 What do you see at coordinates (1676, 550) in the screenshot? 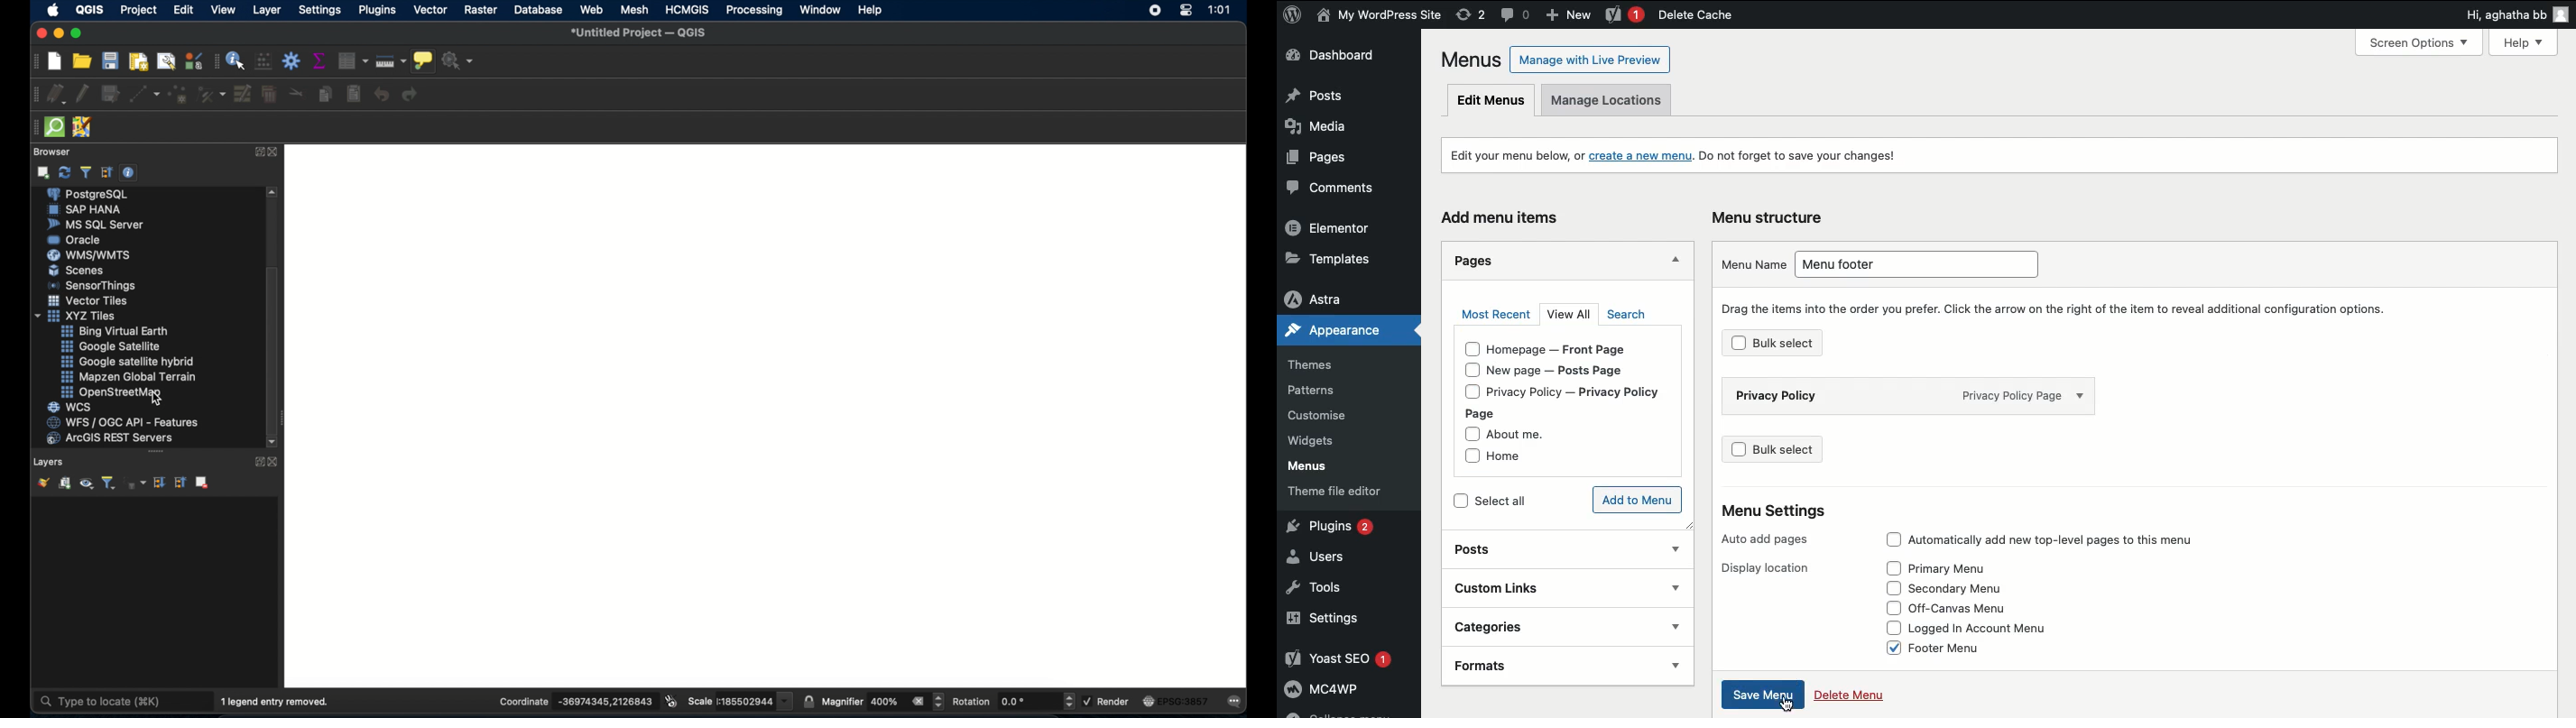
I see `show` at bounding box center [1676, 550].